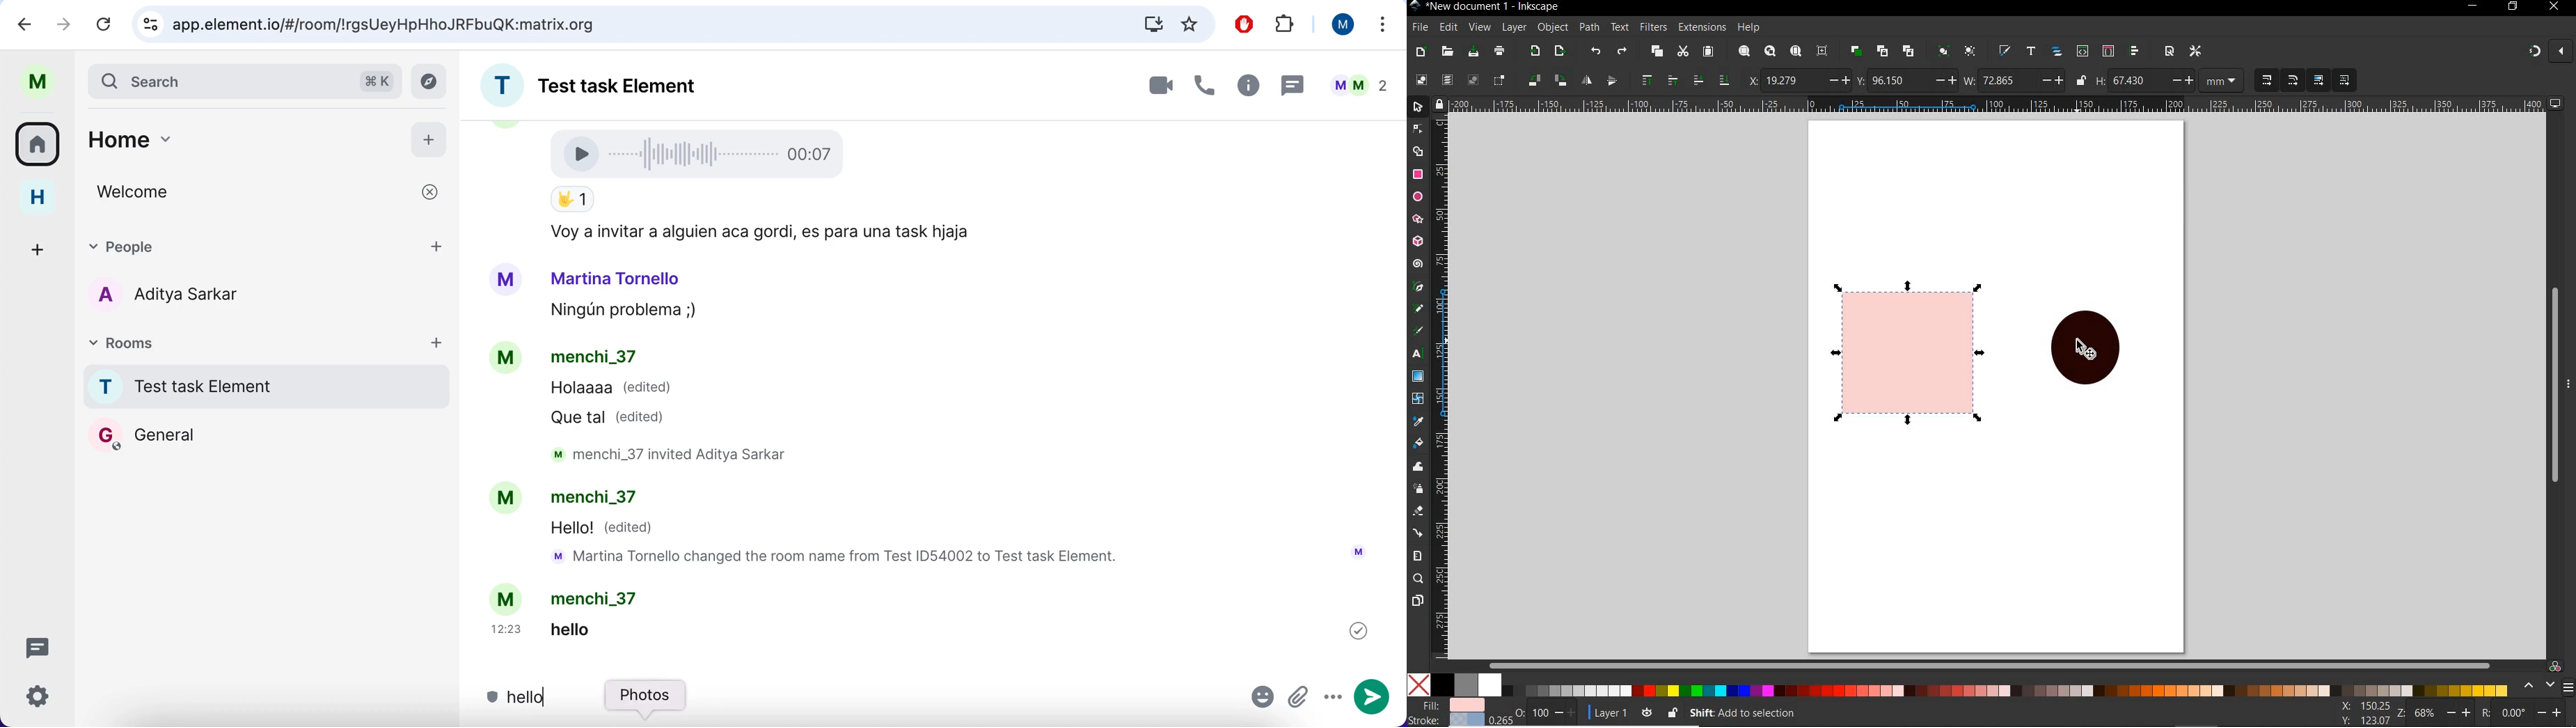  Describe the element at coordinates (1945, 52) in the screenshot. I see `group` at that location.